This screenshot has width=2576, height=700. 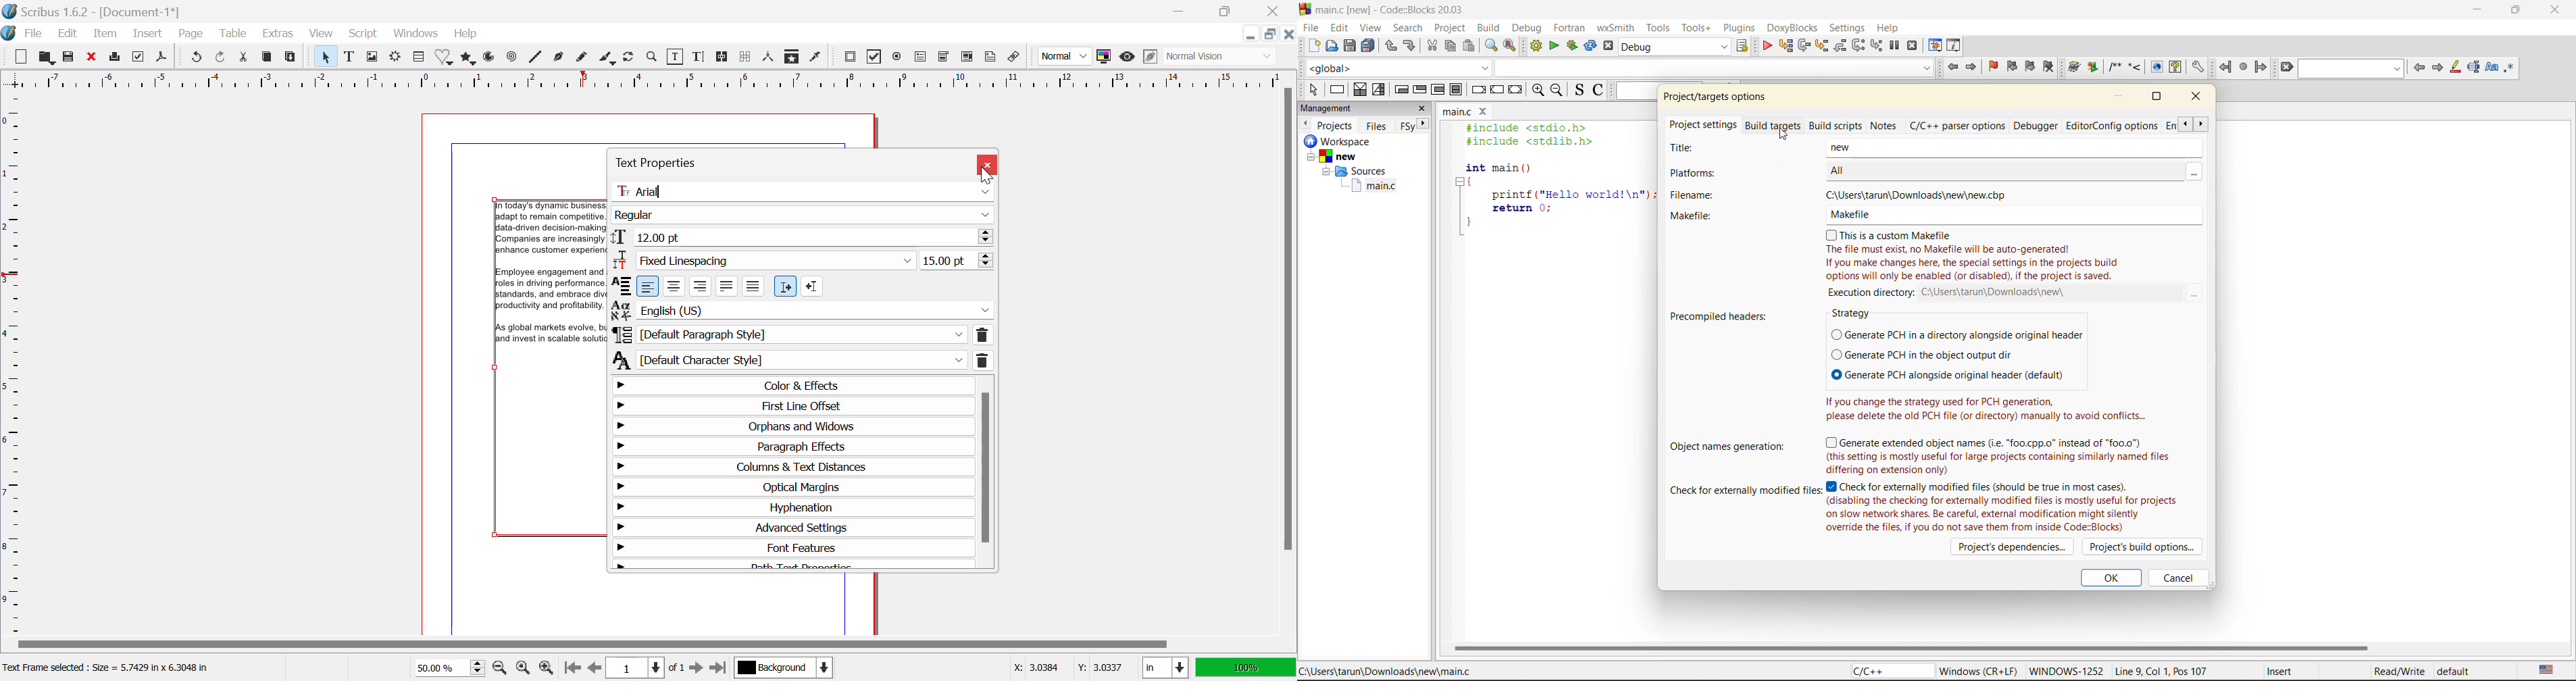 I want to click on Scribus 1.62 - [Document 1*], so click(x=95, y=11).